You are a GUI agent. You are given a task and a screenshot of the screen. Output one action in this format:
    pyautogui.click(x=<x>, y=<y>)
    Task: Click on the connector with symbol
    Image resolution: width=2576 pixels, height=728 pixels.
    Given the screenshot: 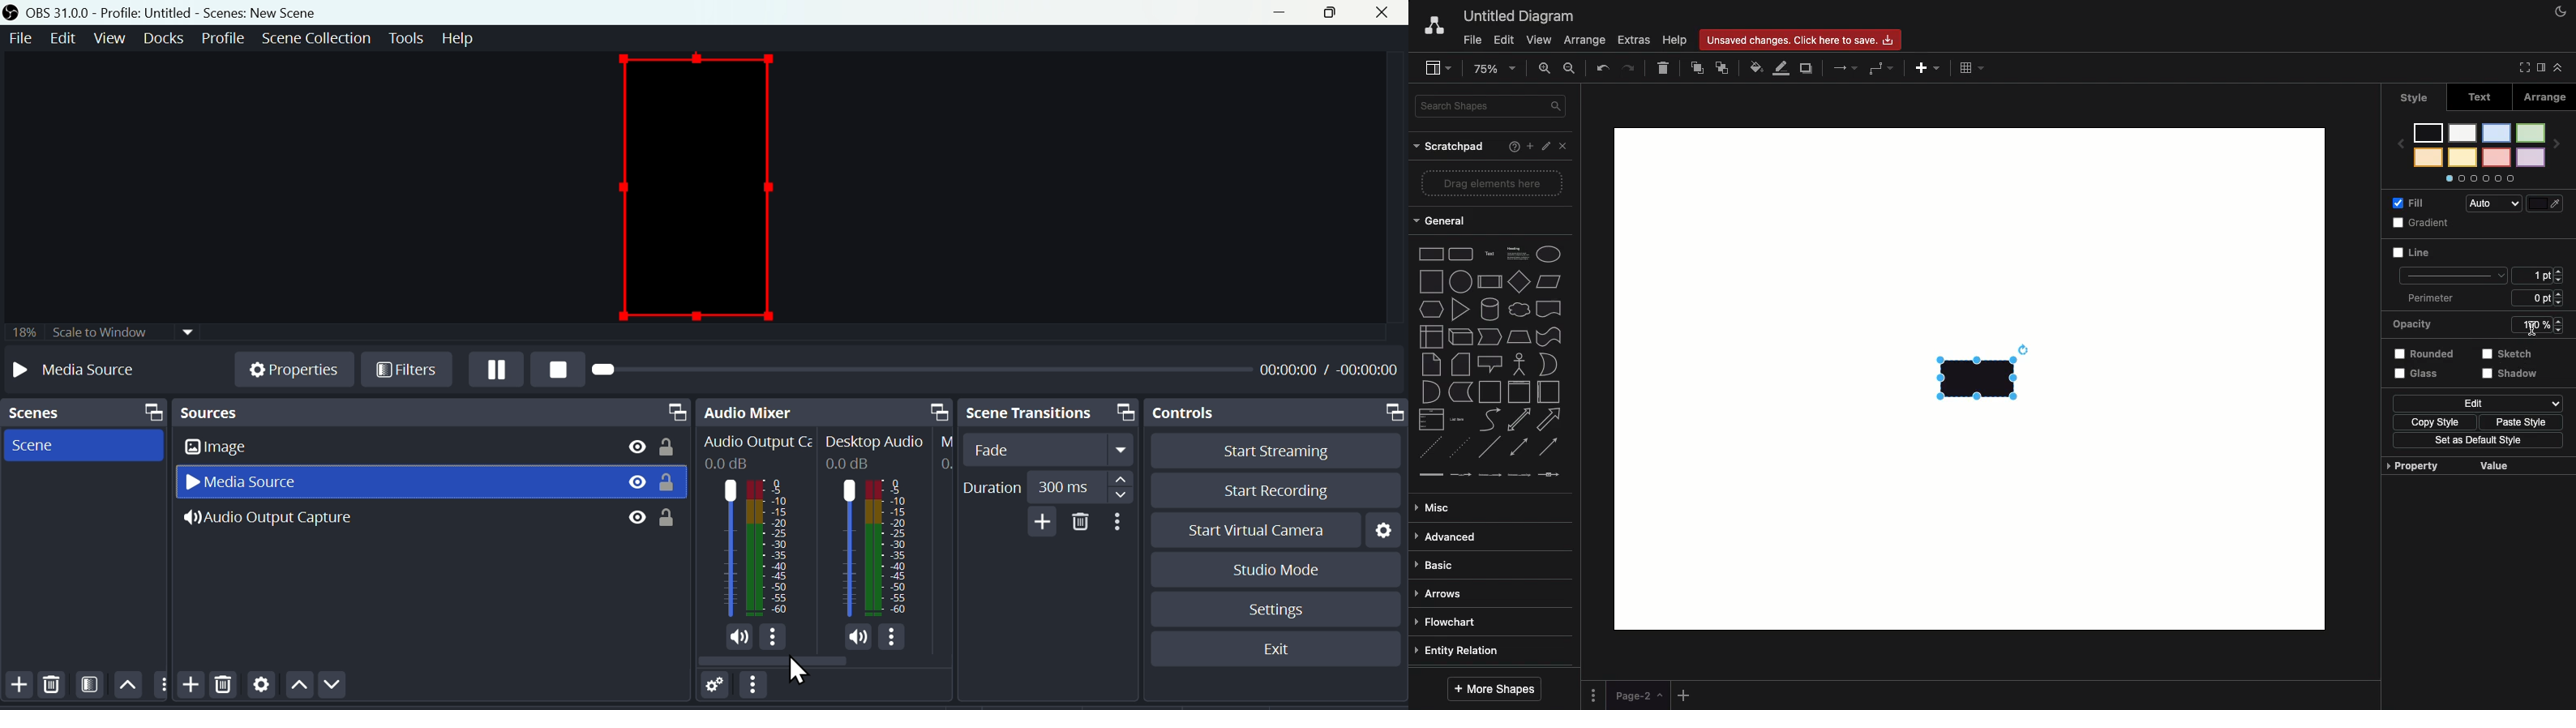 What is the action you would take?
    pyautogui.click(x=1551, y=477)
    